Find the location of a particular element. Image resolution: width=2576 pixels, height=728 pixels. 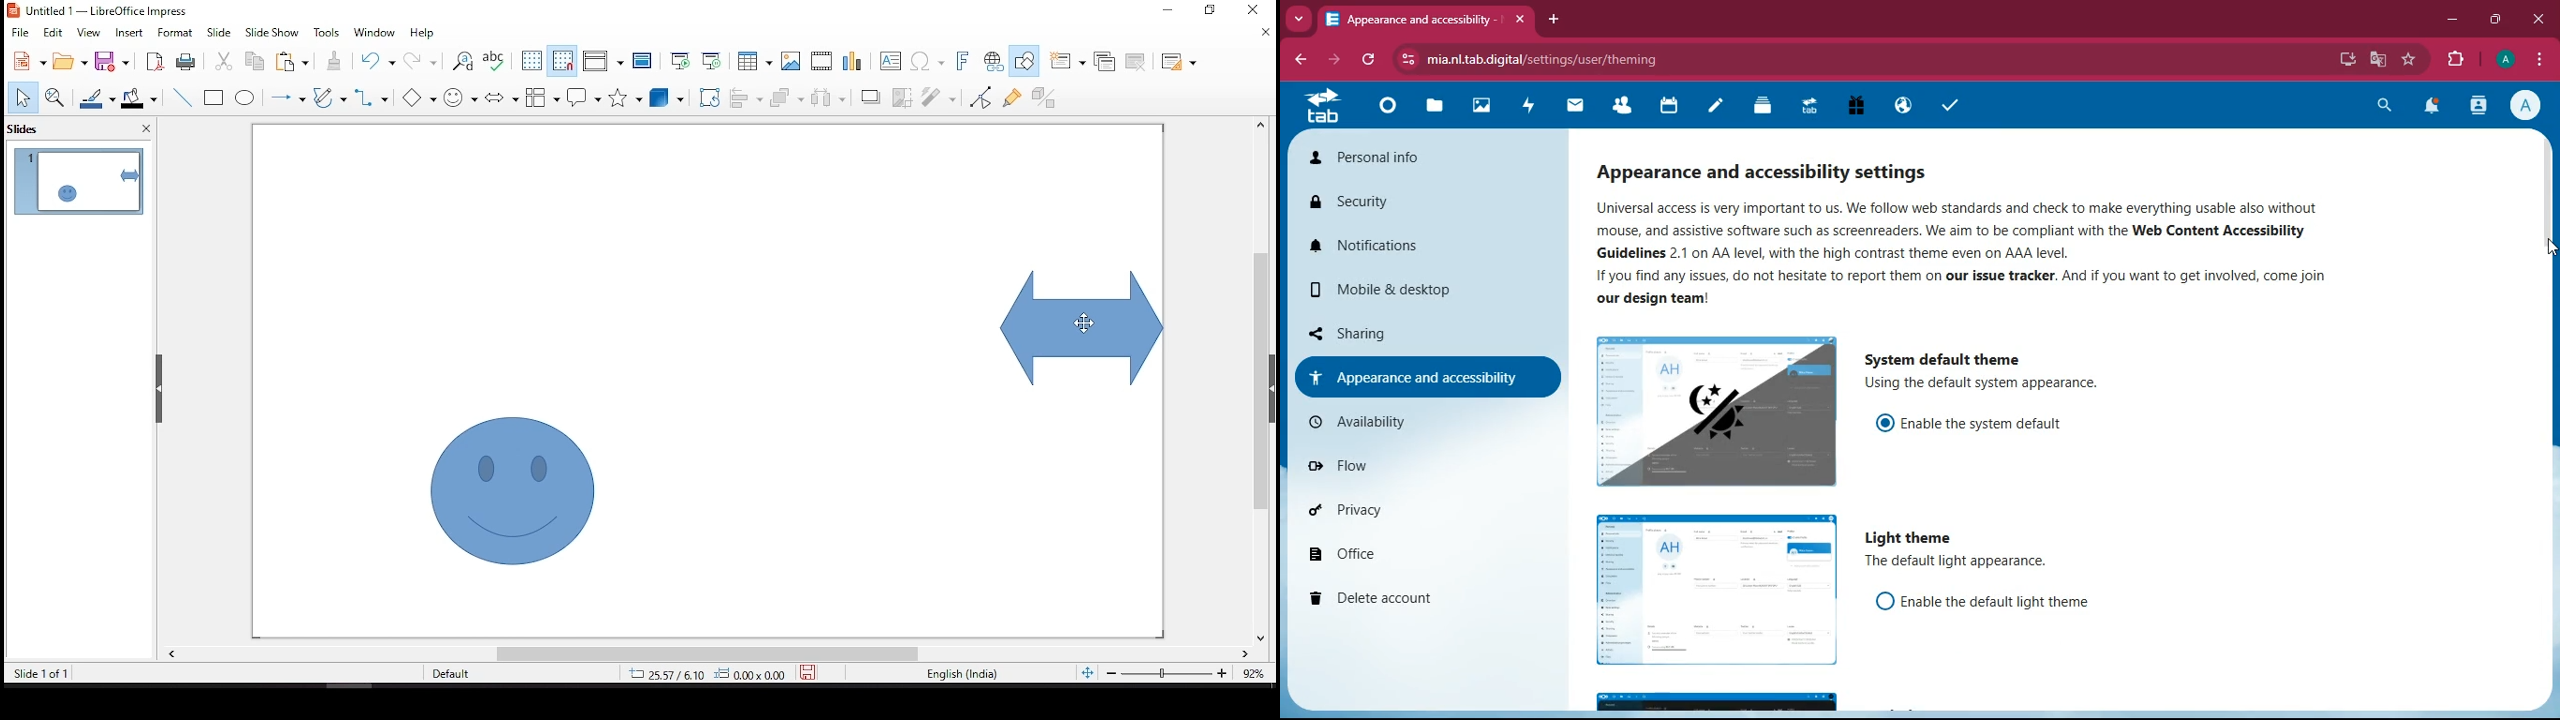

filter is located at coordinates (940, 94).